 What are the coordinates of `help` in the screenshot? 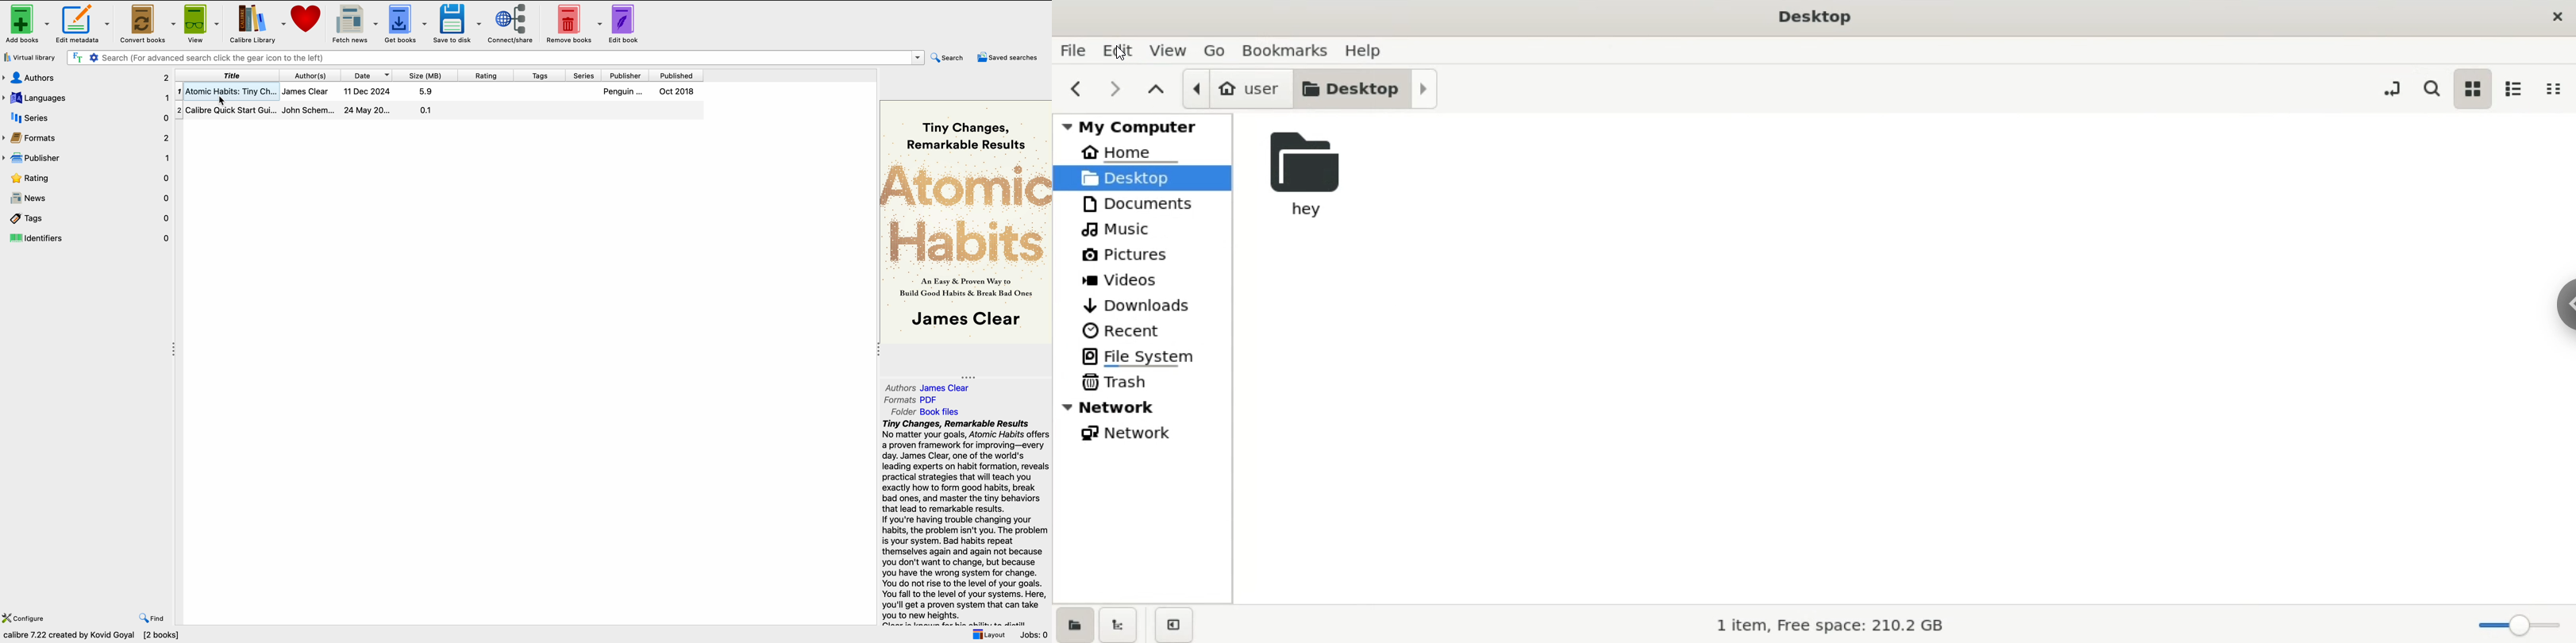 It's located at (1364, 50).